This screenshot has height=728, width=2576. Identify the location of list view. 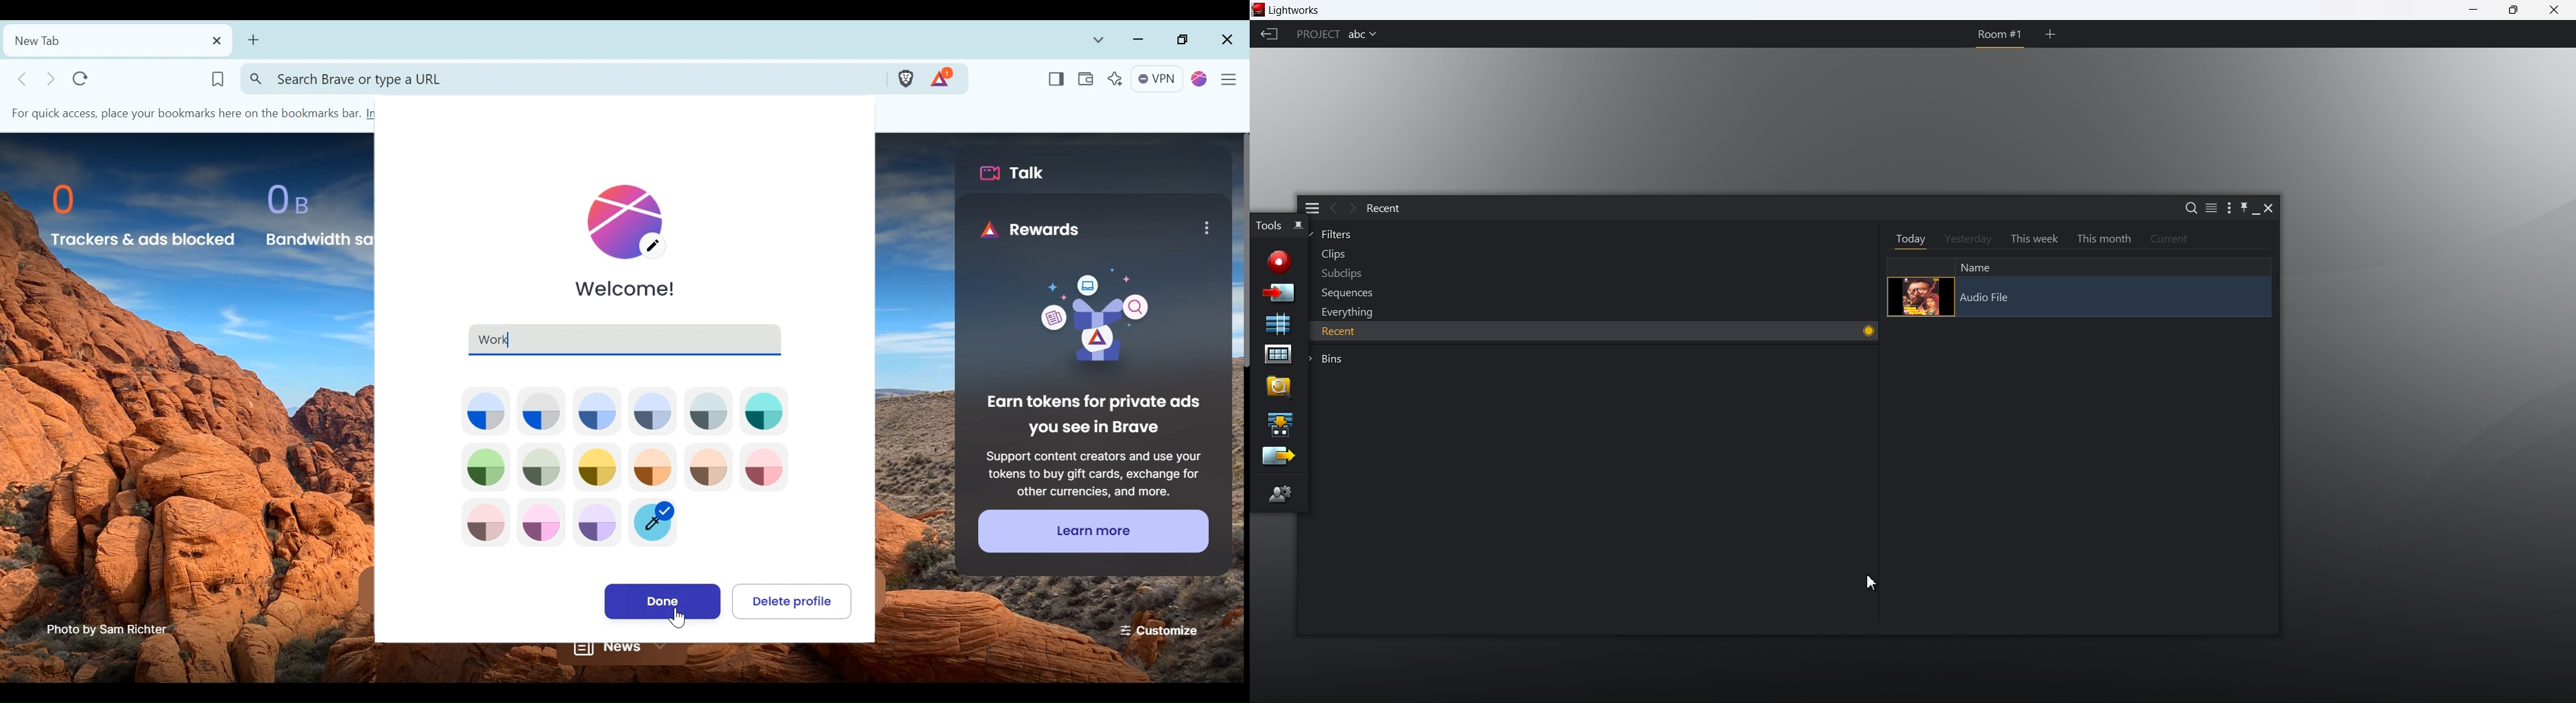
(2206, 210).